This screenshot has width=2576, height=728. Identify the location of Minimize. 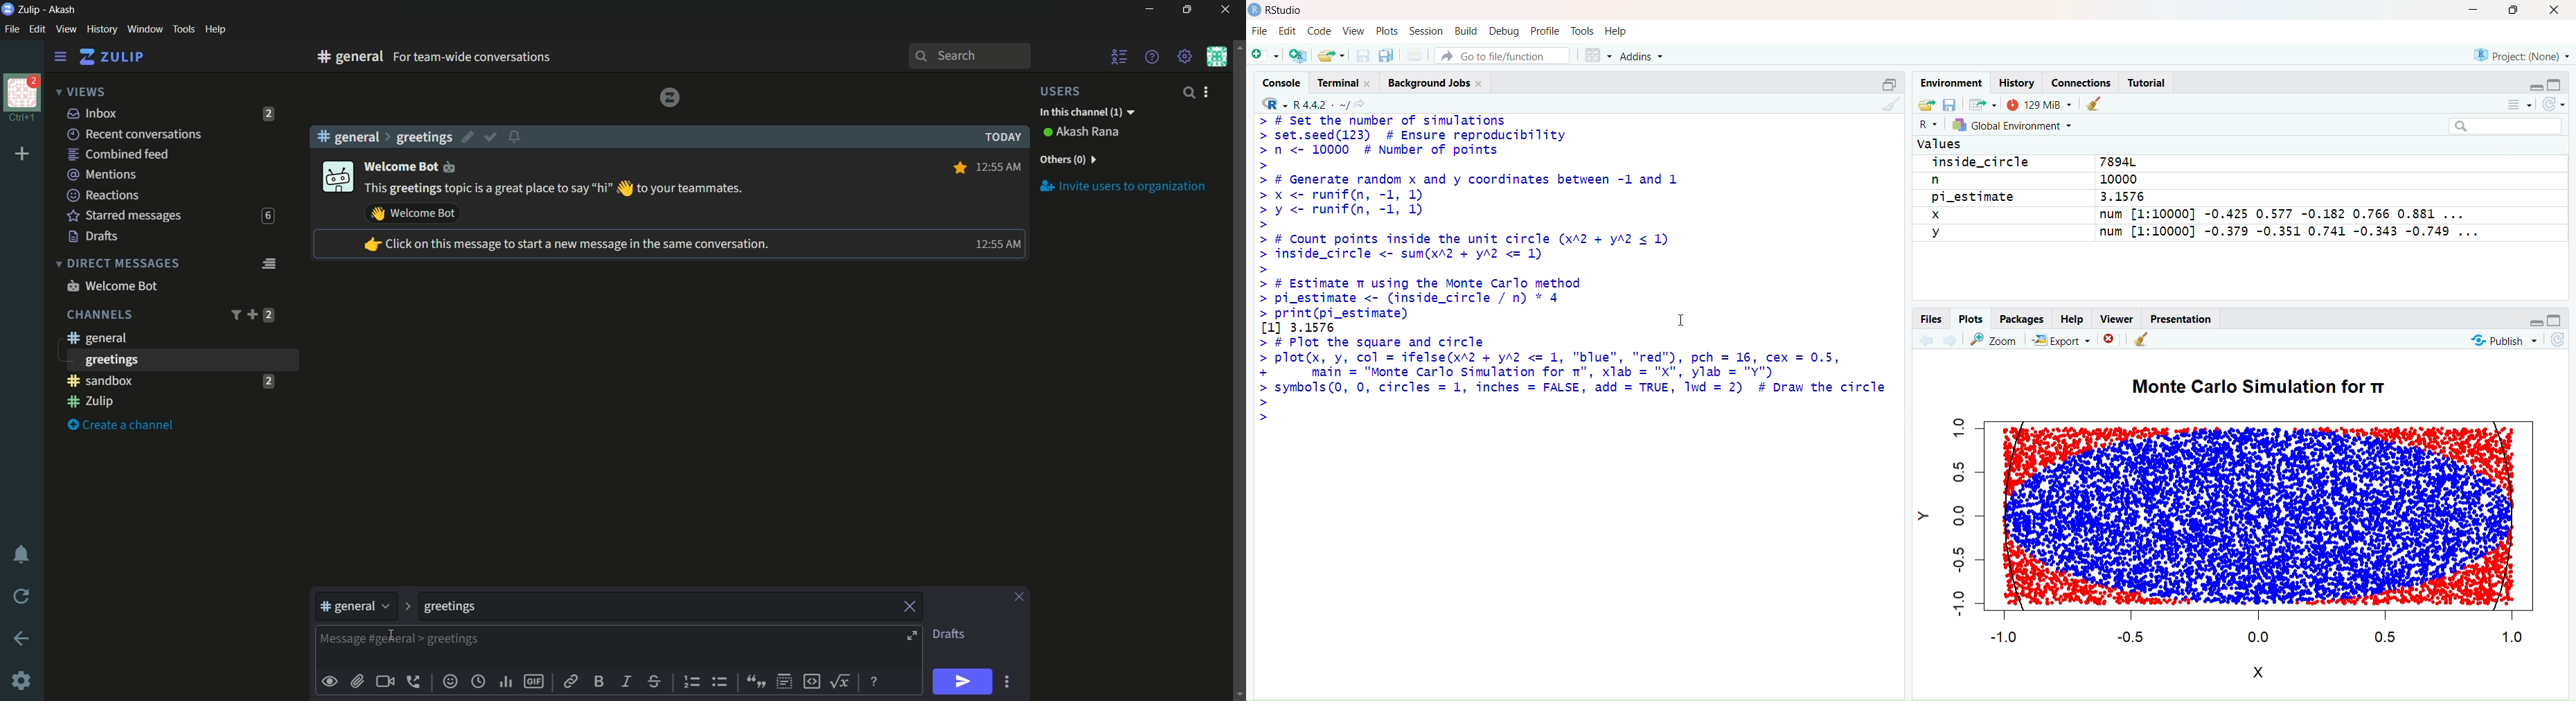
(2530, 321).